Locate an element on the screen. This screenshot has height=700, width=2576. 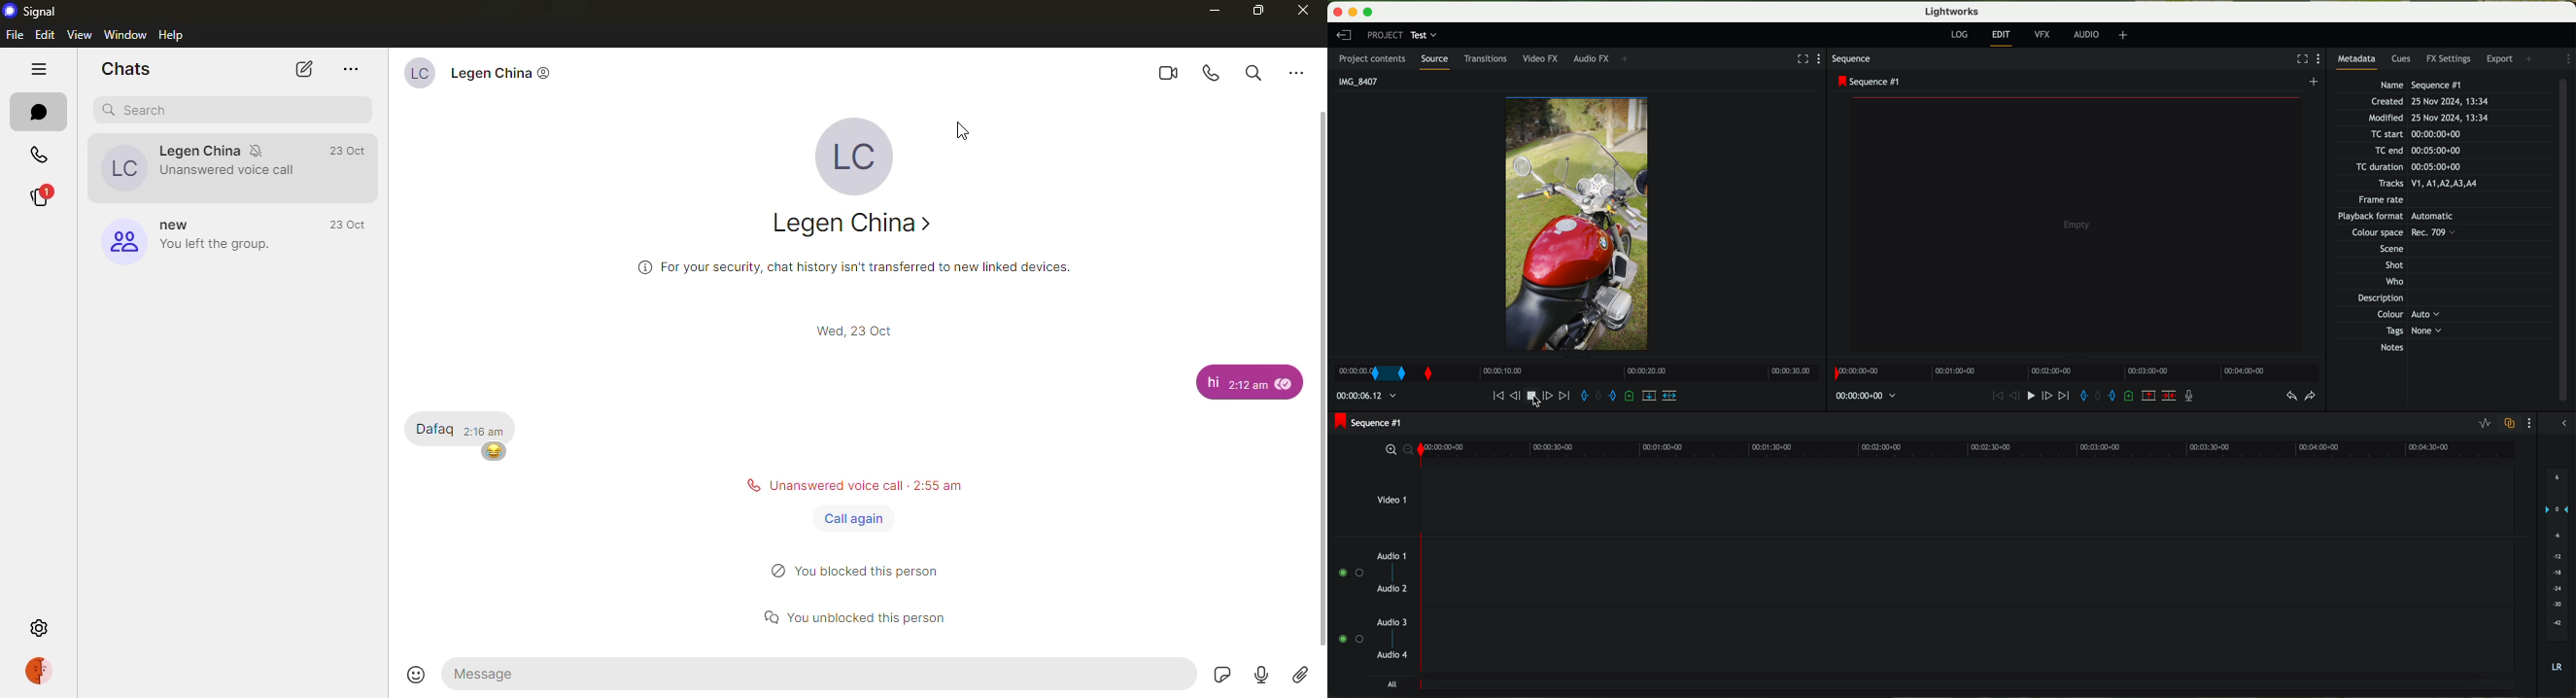
Tags None is located at coordinates (2412, 330).